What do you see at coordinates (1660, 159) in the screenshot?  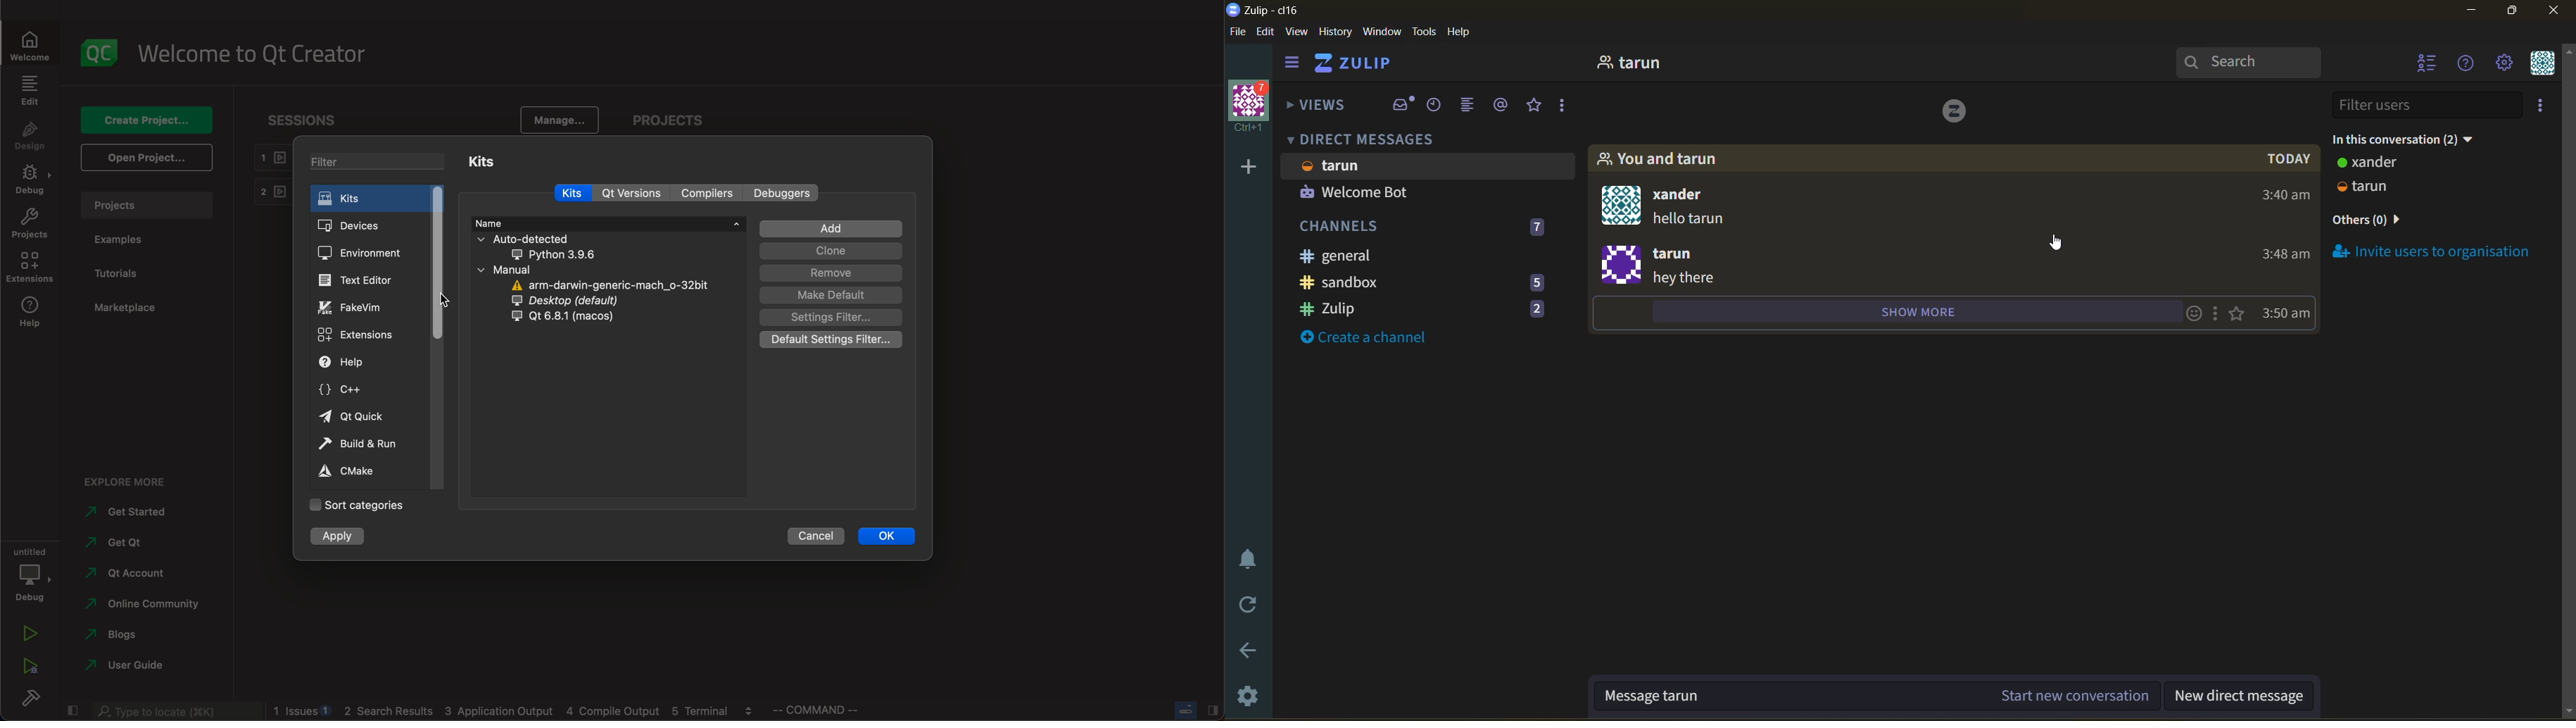 I see `people in conversation` at bounding box center [1660, 159].